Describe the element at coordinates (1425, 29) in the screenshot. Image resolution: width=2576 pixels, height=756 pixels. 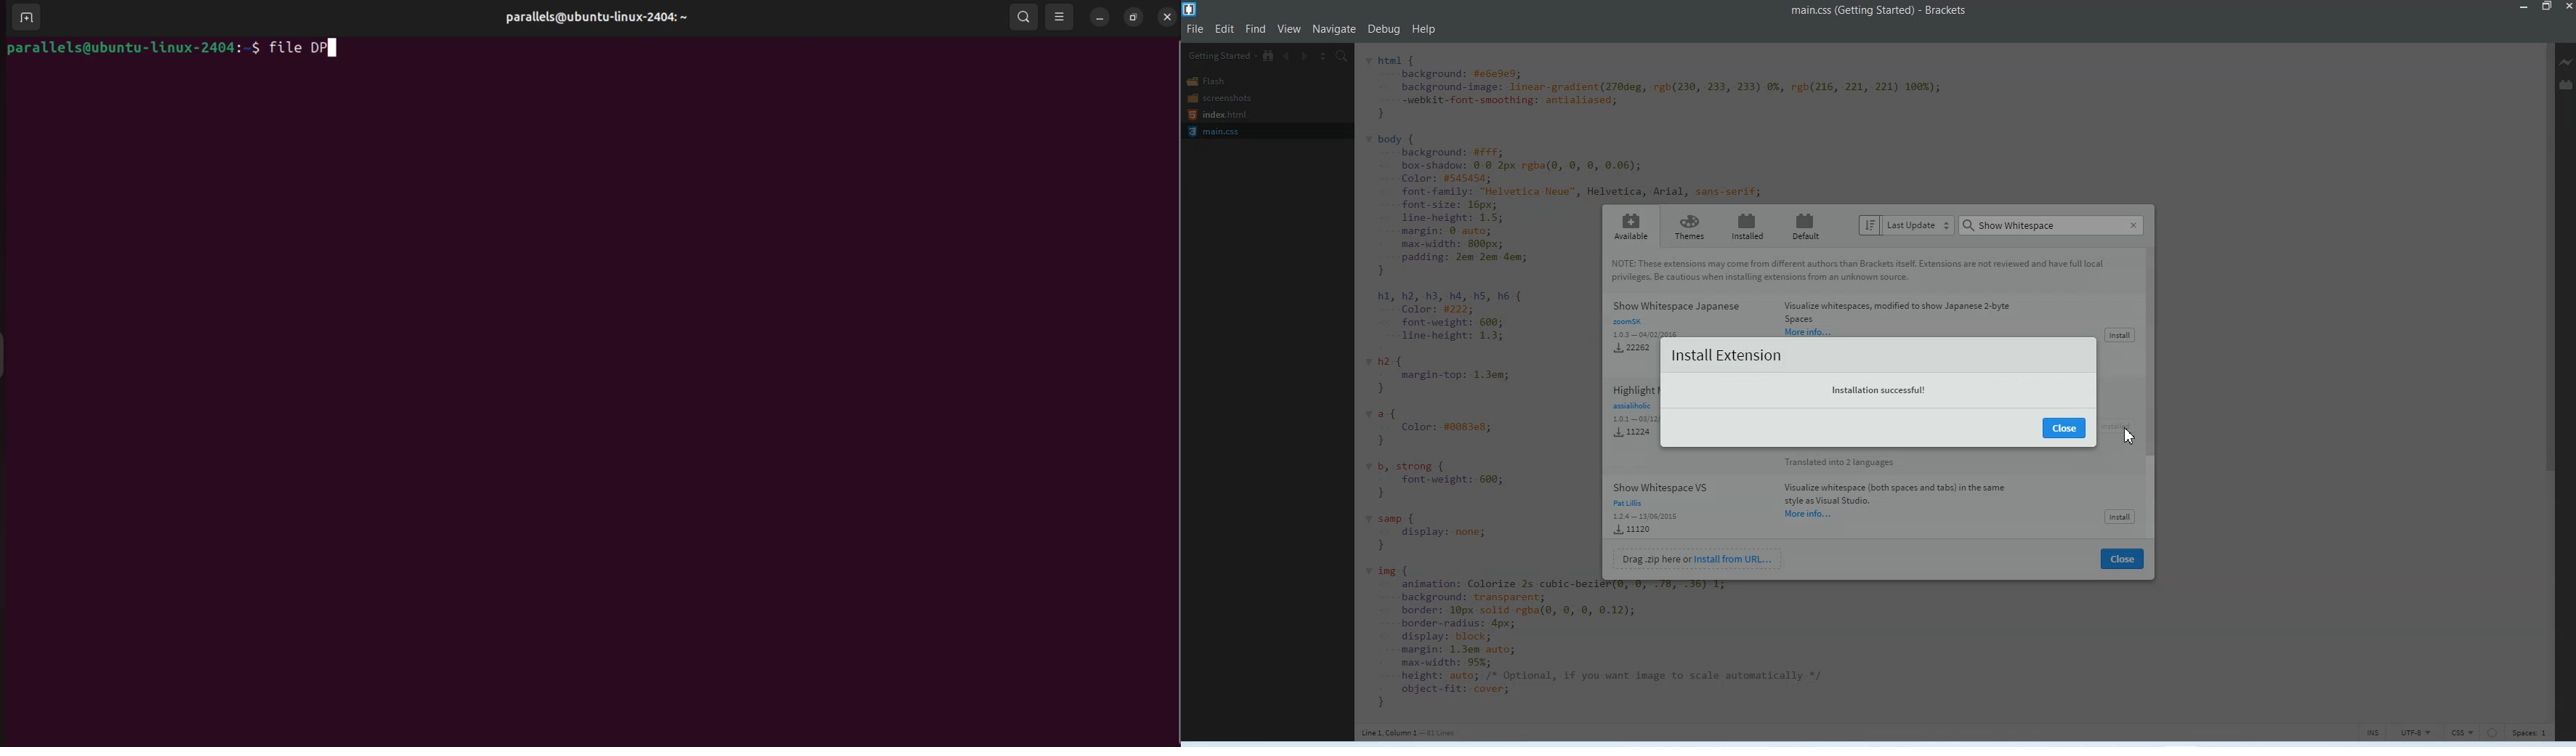
I see `Help` at that location.